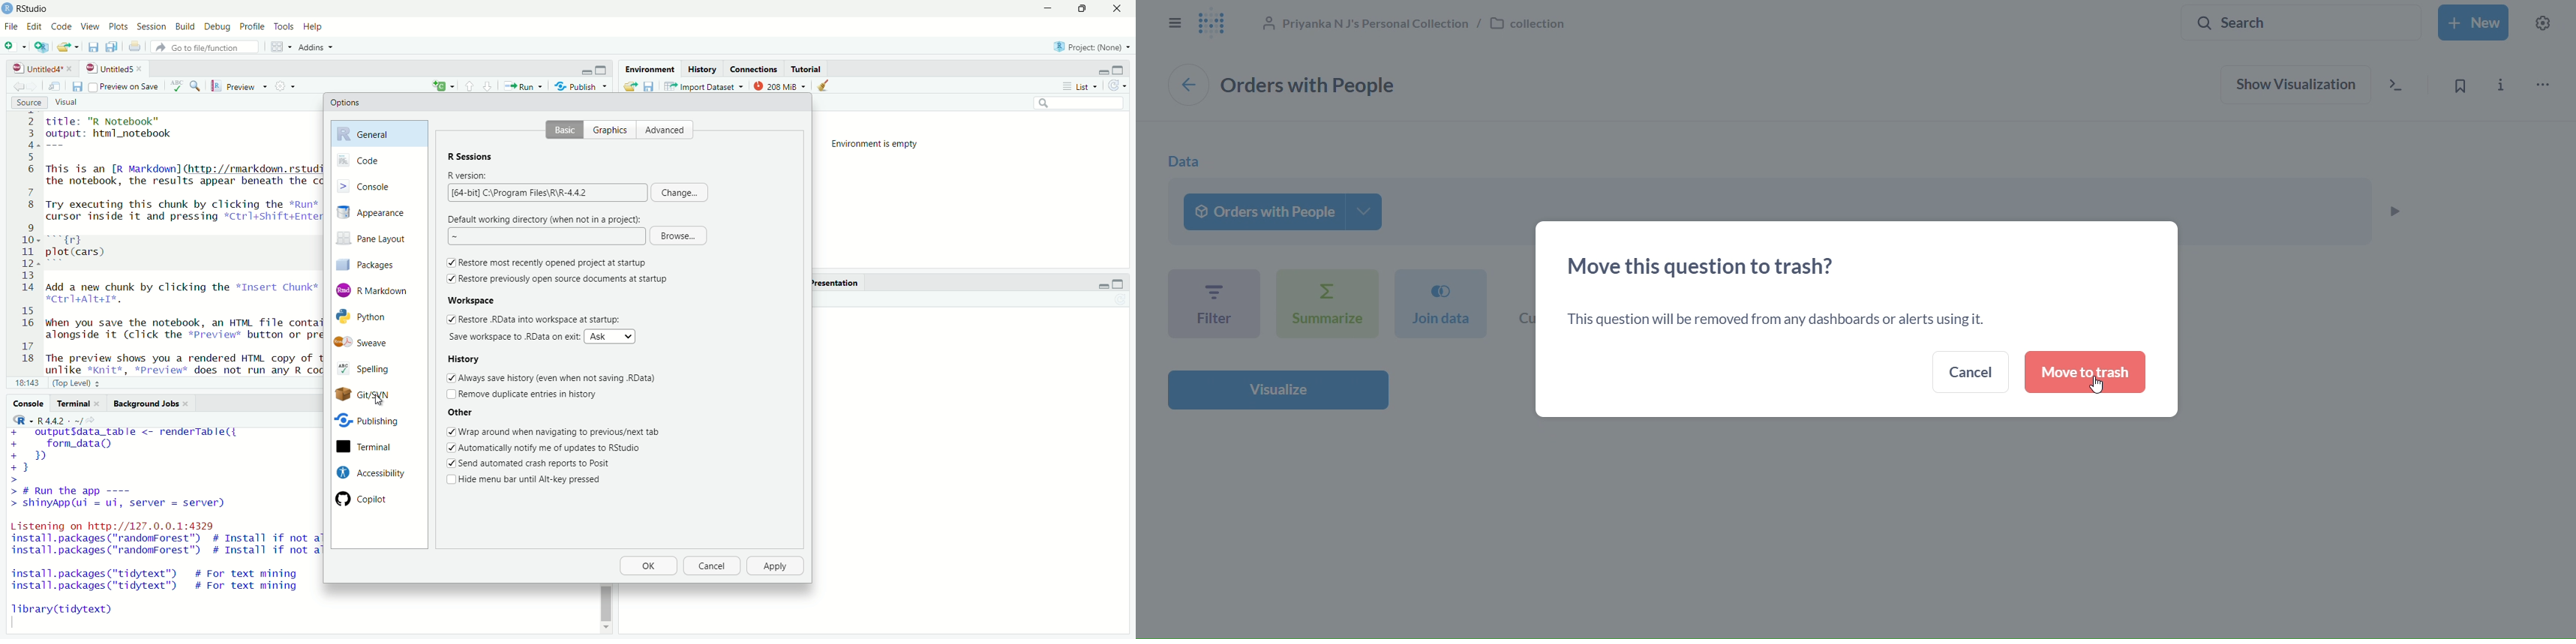 This screenshot has width=2576, height=644. Describe the element at coordinates (163, 528) in the screenshot. I see `+ outputfdata_table <- renderTable({+ form_data()+B+}>> # Run the app ----> shinyApp(ui = ui, server = server)Listening on http://127.0.0.1:4329install.packages ("randomForest") # Install if not already installedinstall.packages ("randomForest") # Install if not already installedinstall.packages ("tidytext") # For text mininginstall.packages ("tidytext") # For text miningTibrary(tidytext)` at that location.